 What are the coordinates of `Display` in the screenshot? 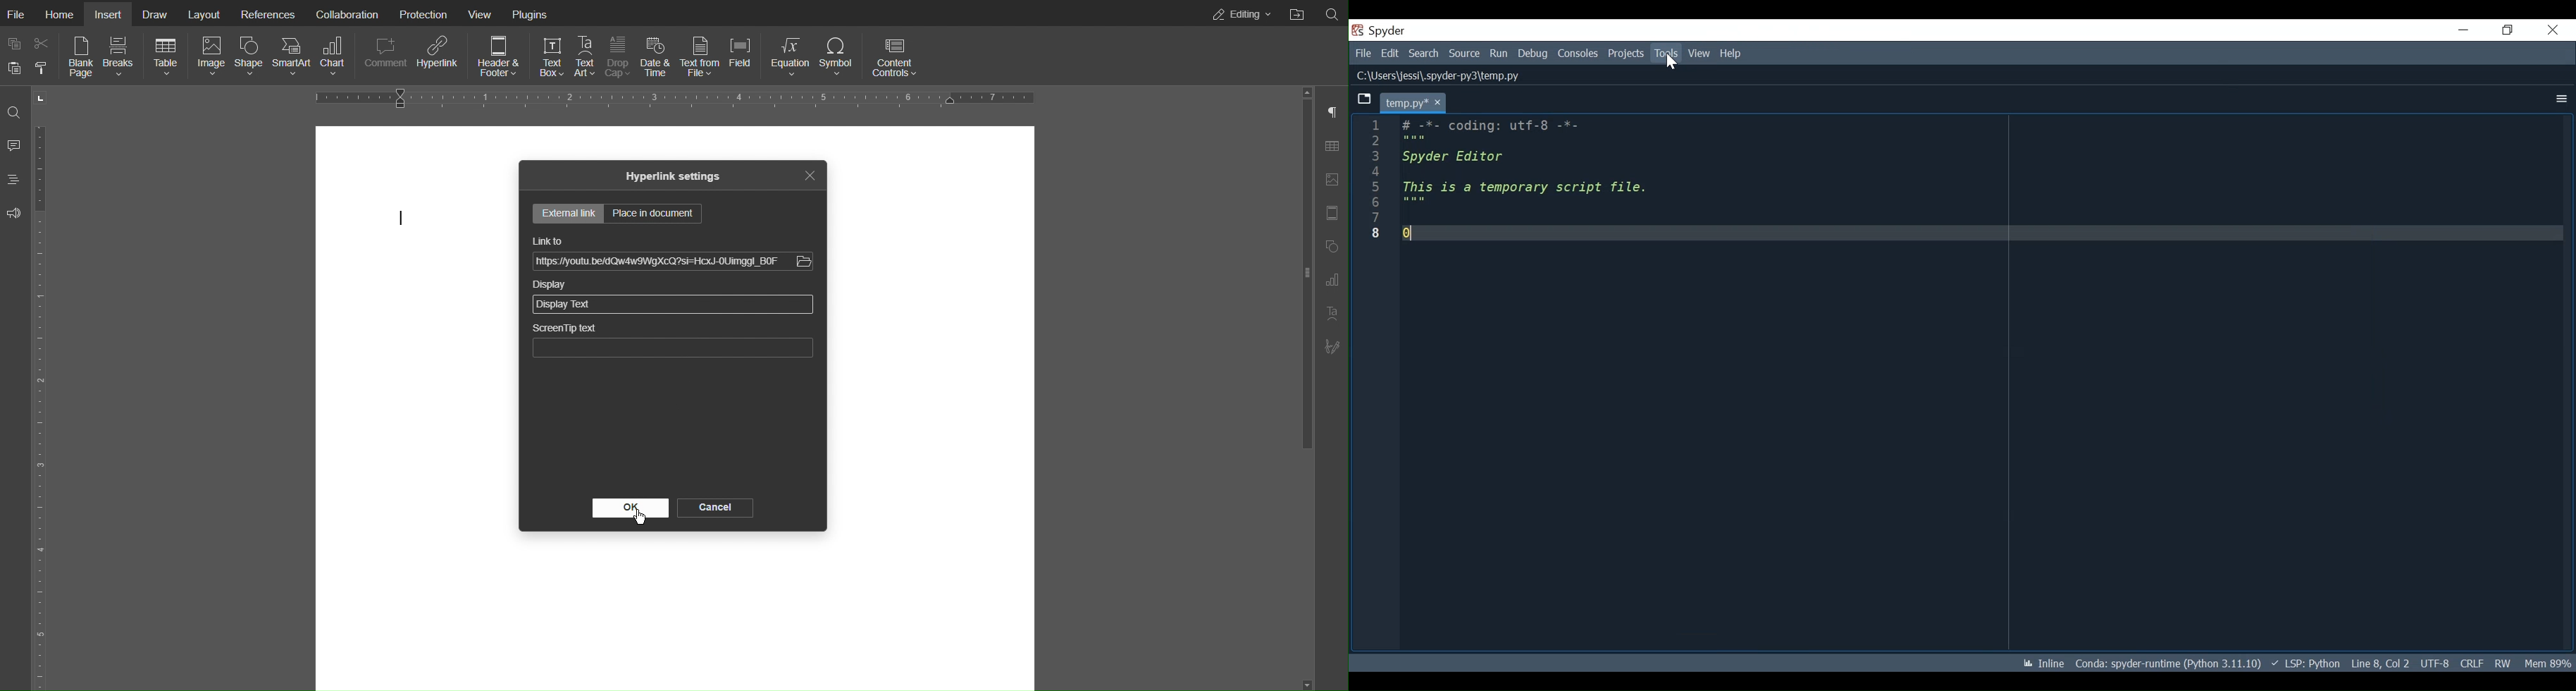 It's located at (551, 286).